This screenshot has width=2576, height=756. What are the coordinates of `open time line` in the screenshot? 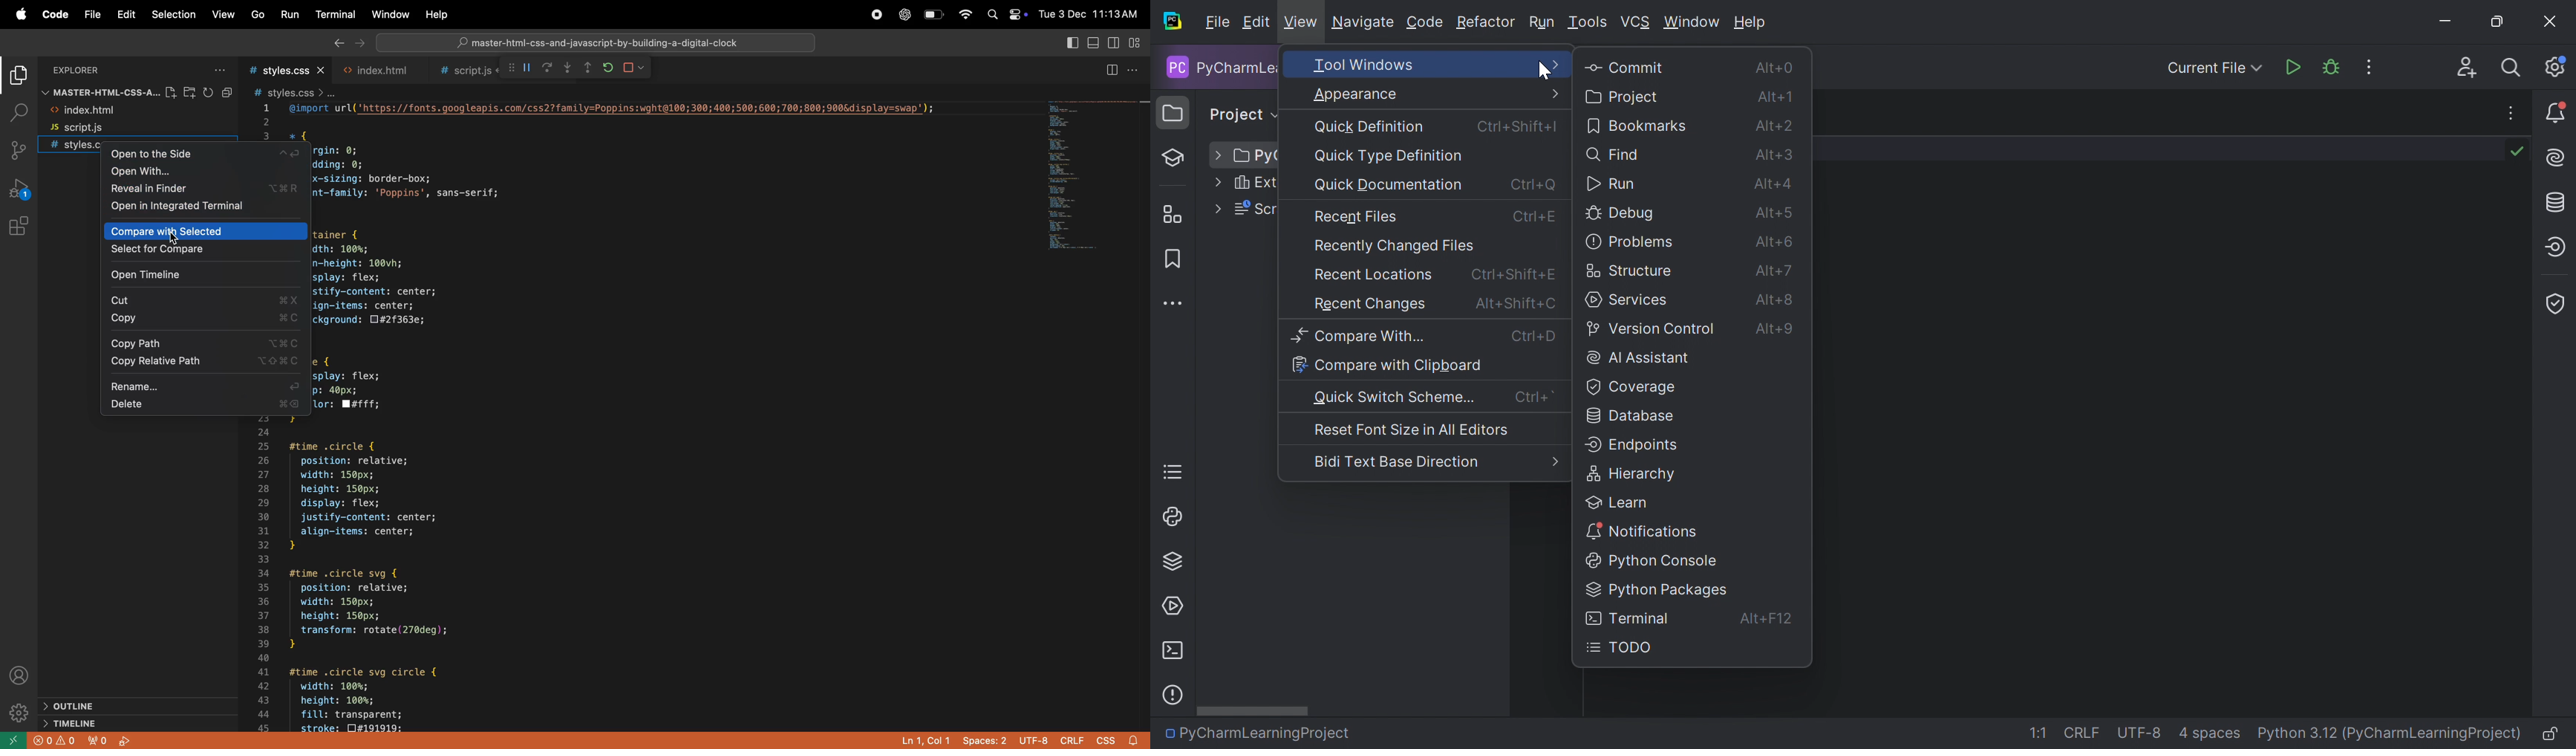 It's located at (202, 274).